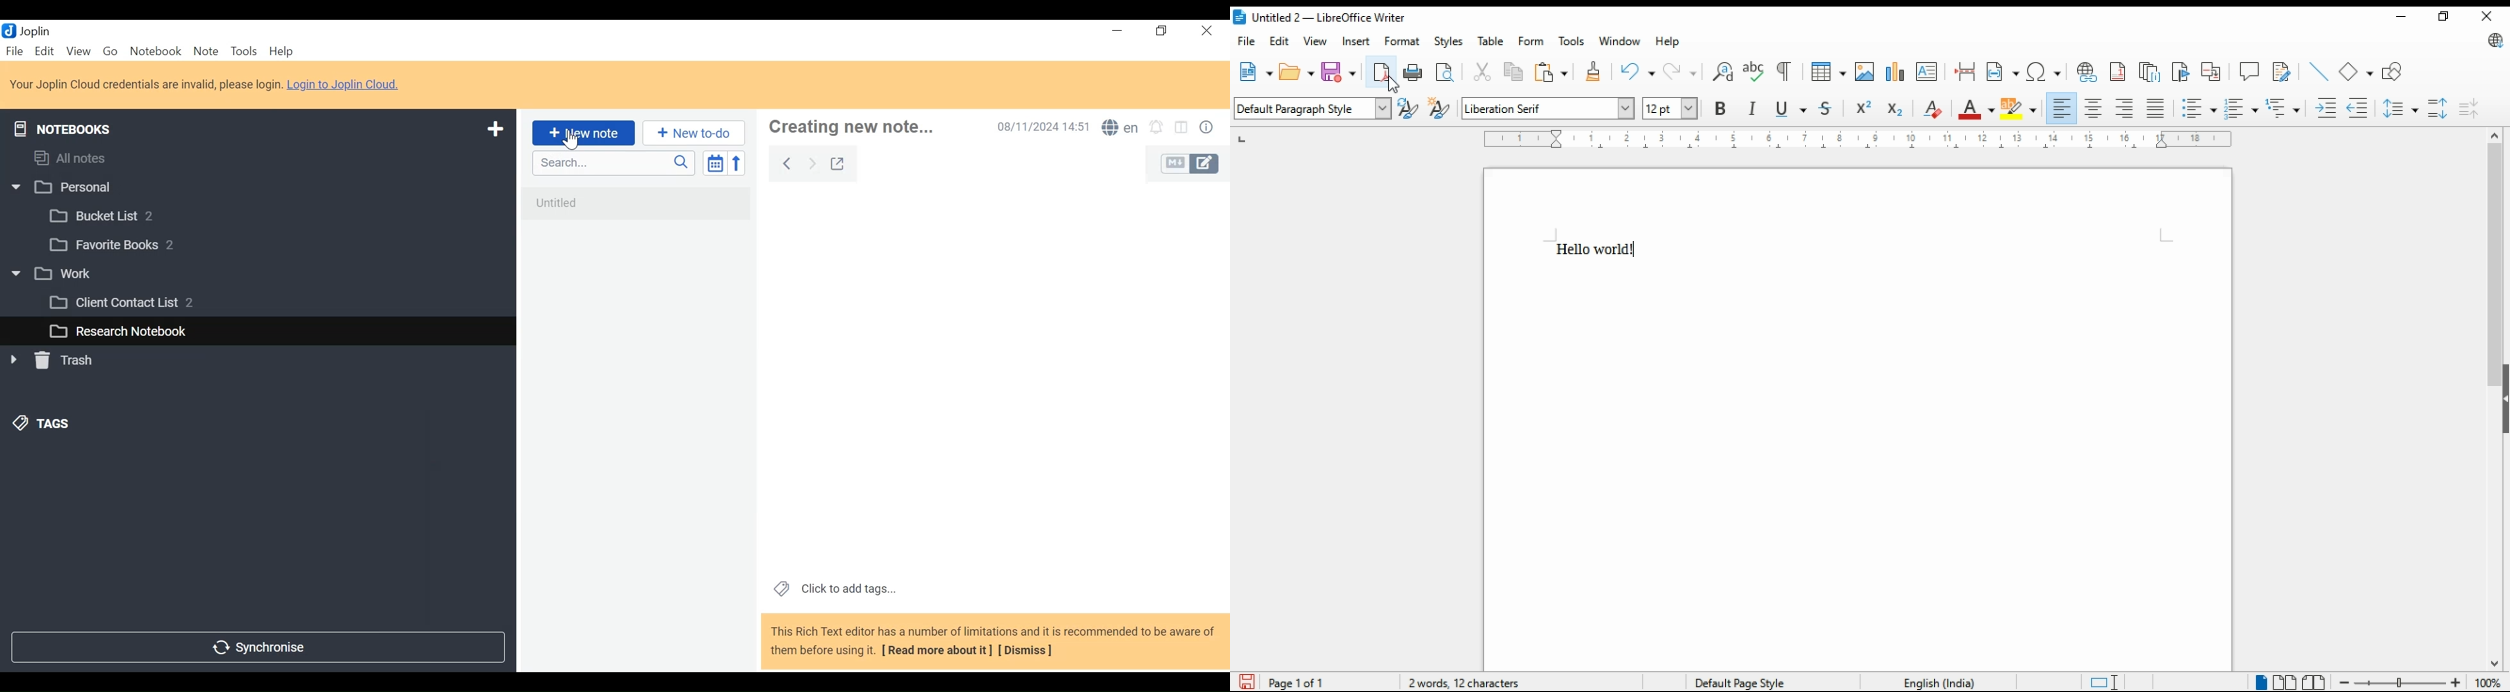  Describe the element at coordinates (78, 51) in the screenshot. I see `View` at that location.